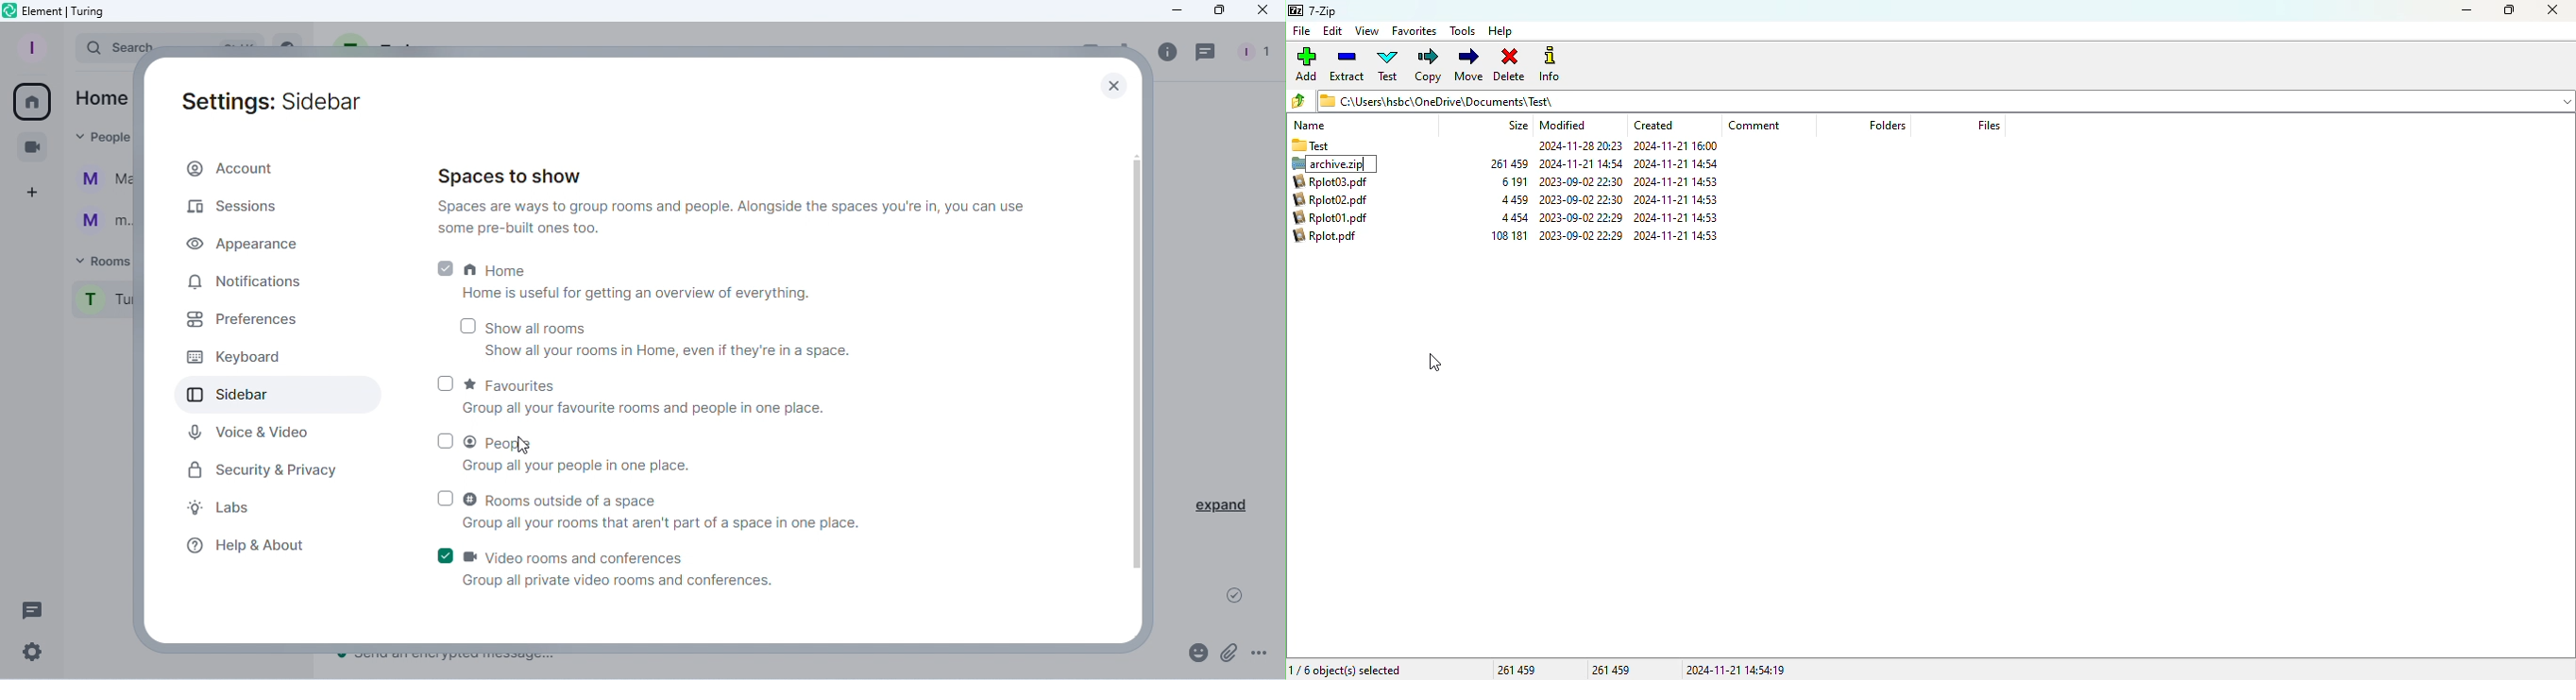 This screenshot has height=700, width=2576. What do you see at coordinates (1550, 65) in the screenshot?
I see `info` at bounding box center [1550, 65].